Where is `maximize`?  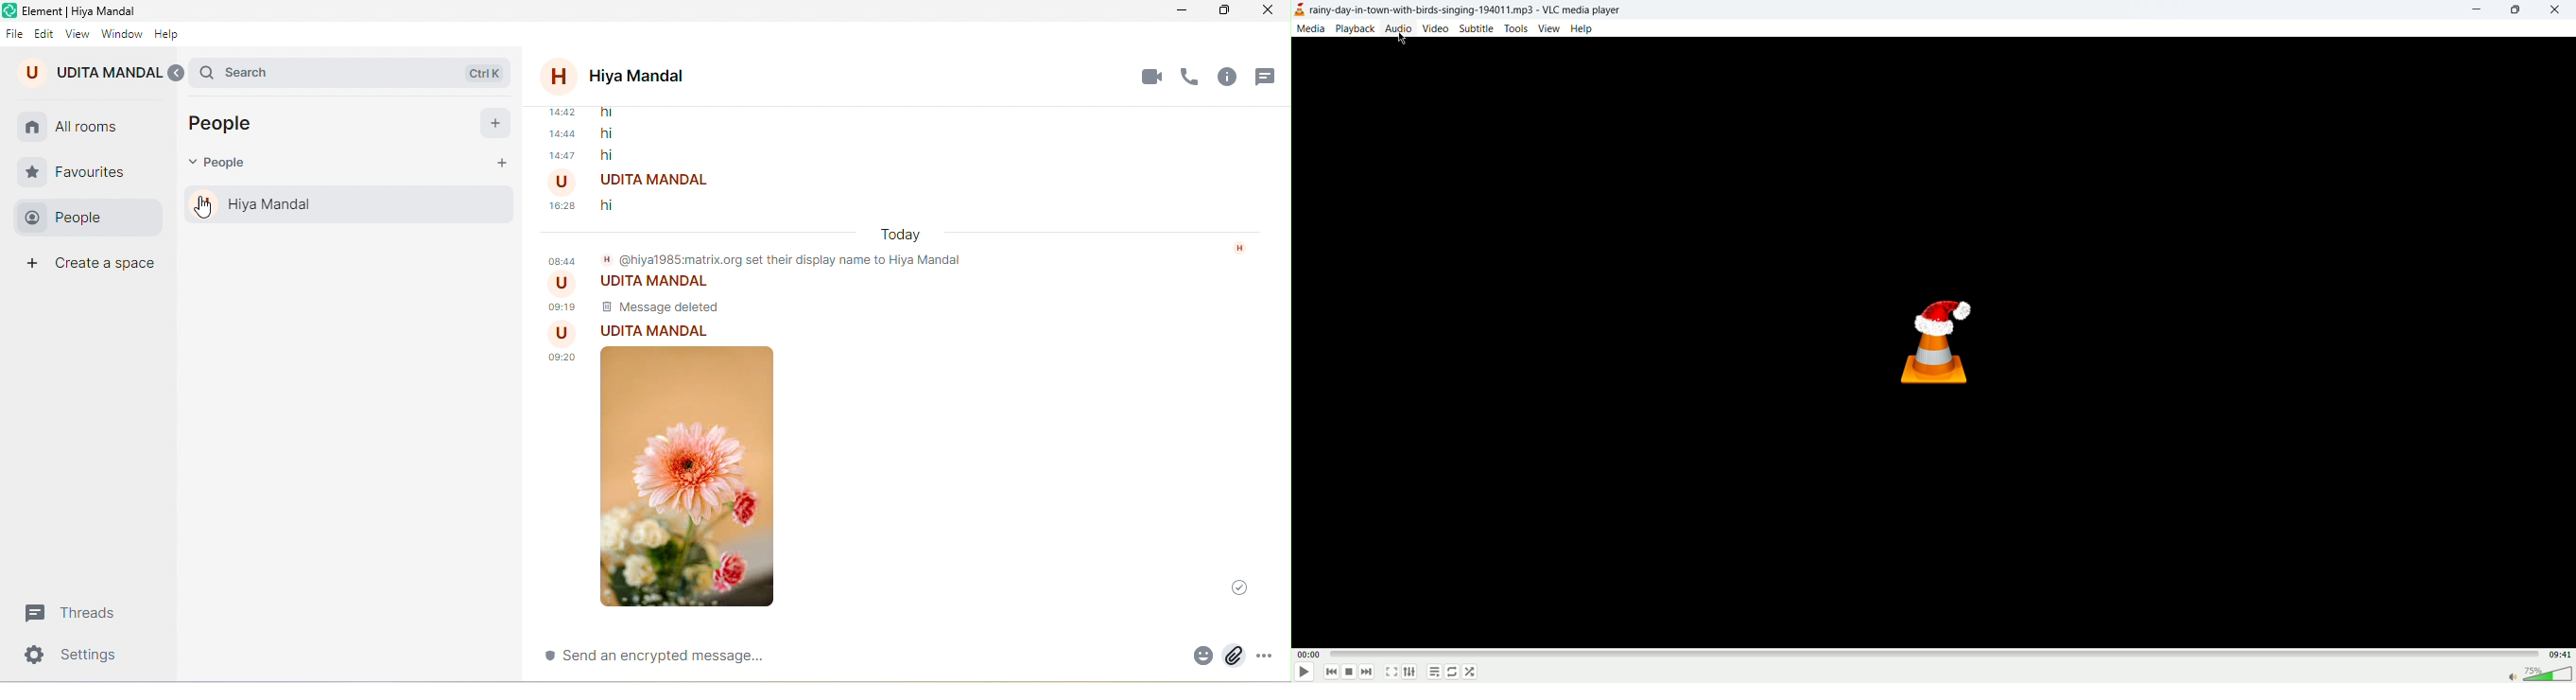
maximize is located at coordinates (2515, 11).